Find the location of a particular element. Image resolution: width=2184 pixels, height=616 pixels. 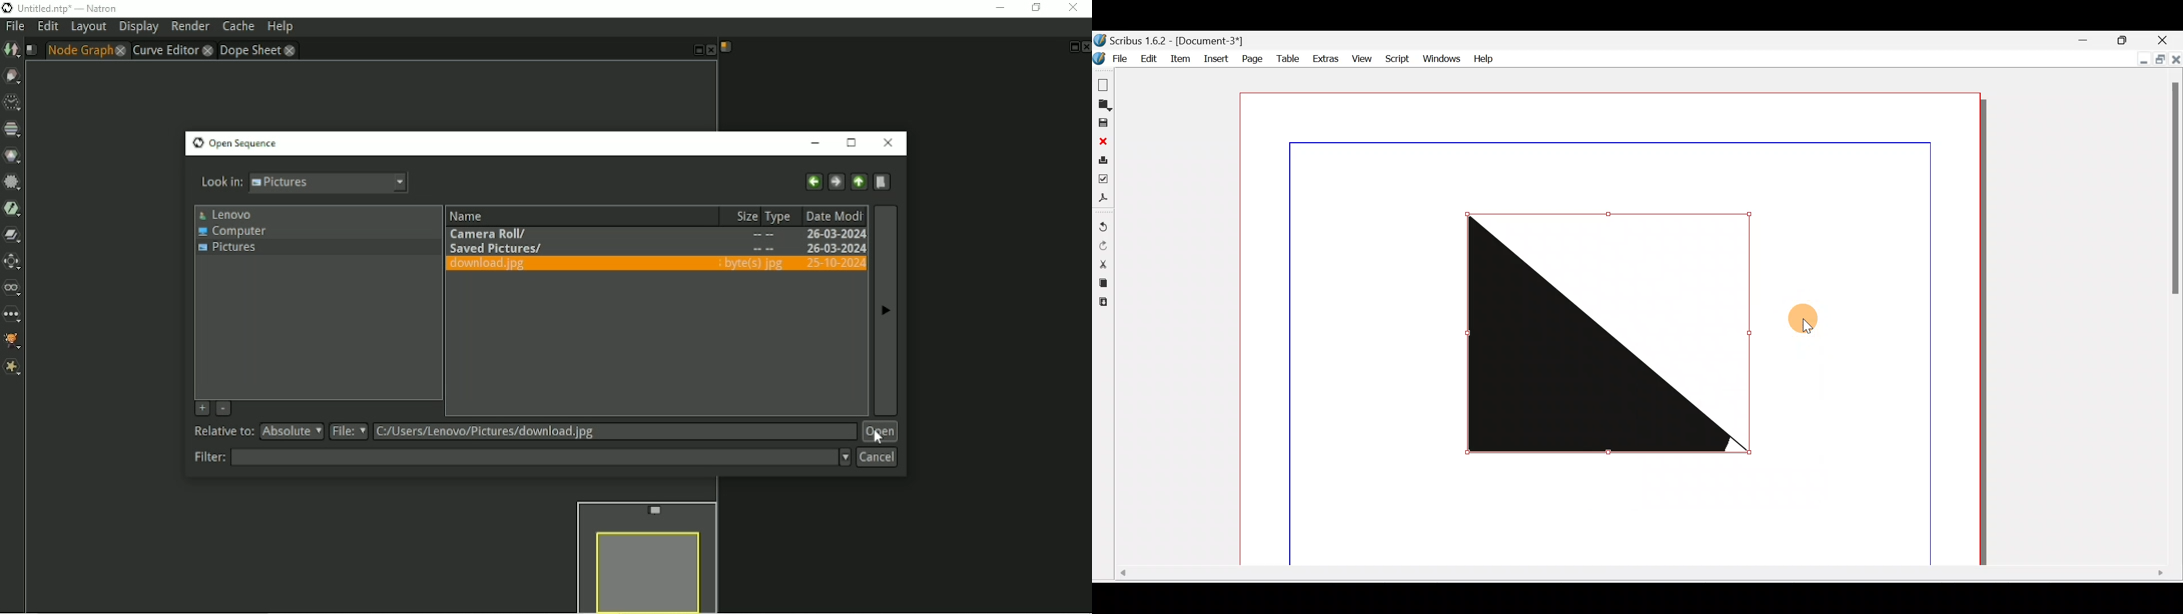

File is located at coordinates (1110, 59).